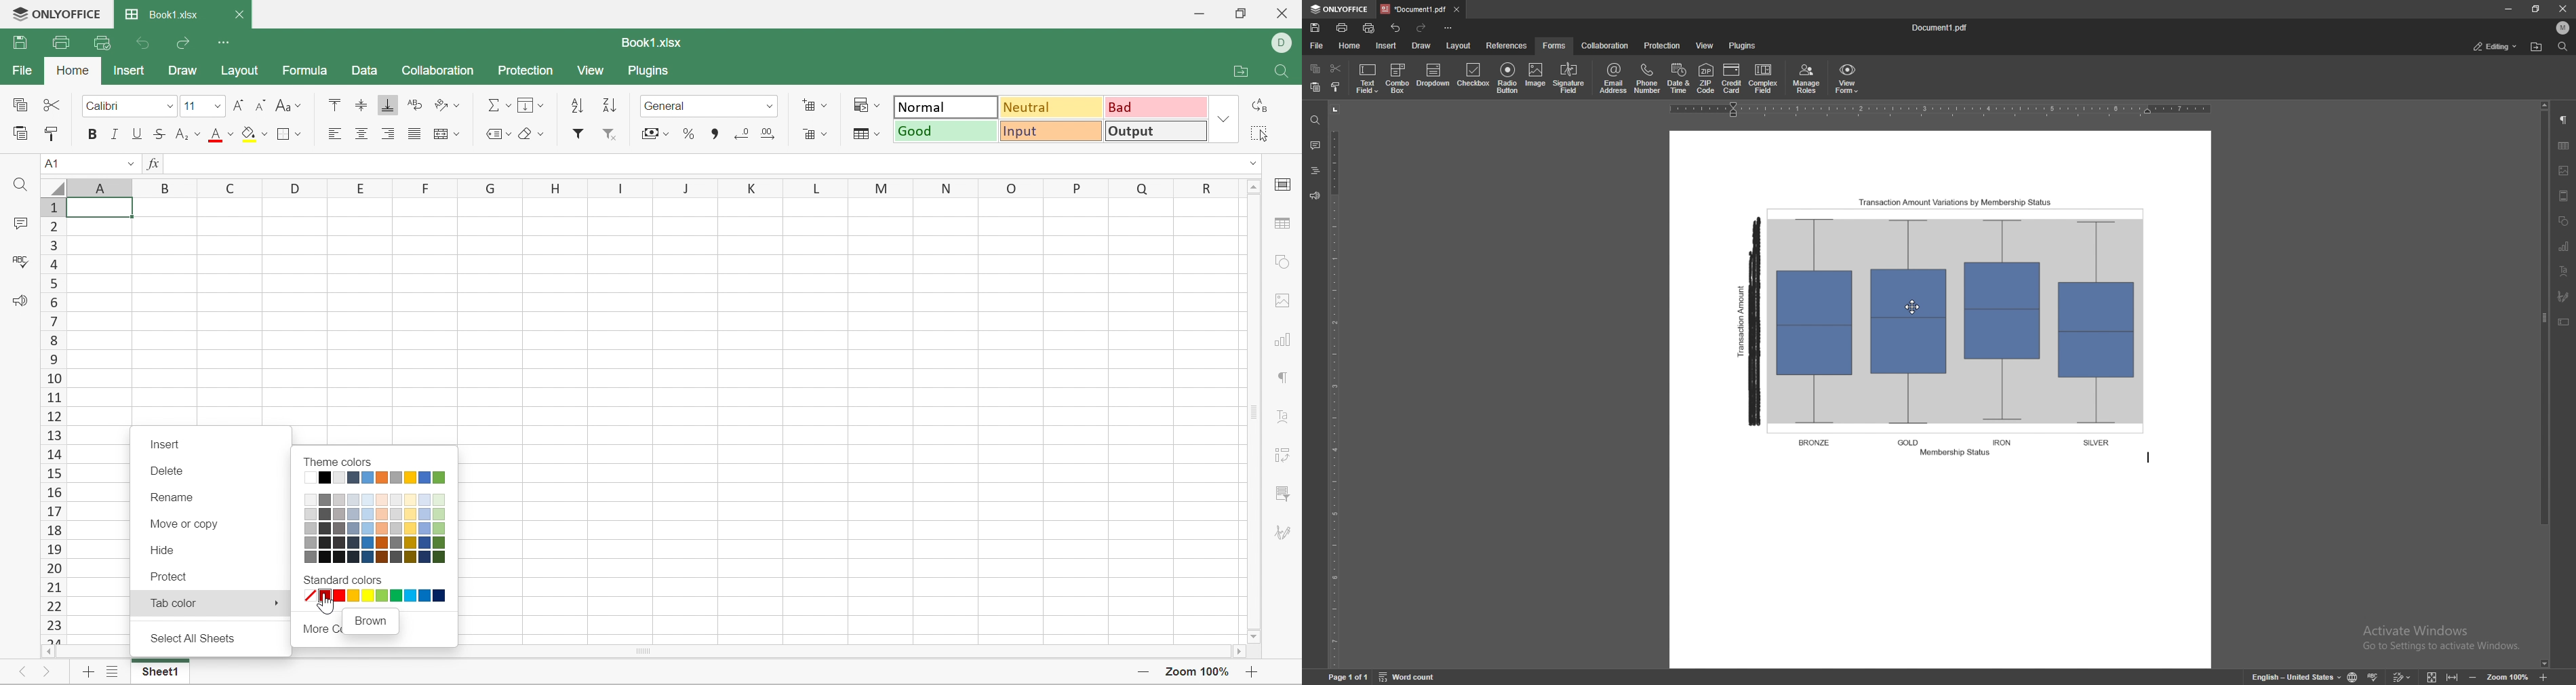 The height and width of the screenshot is (700, 2576). I want to click on print, so click(1342, 27).